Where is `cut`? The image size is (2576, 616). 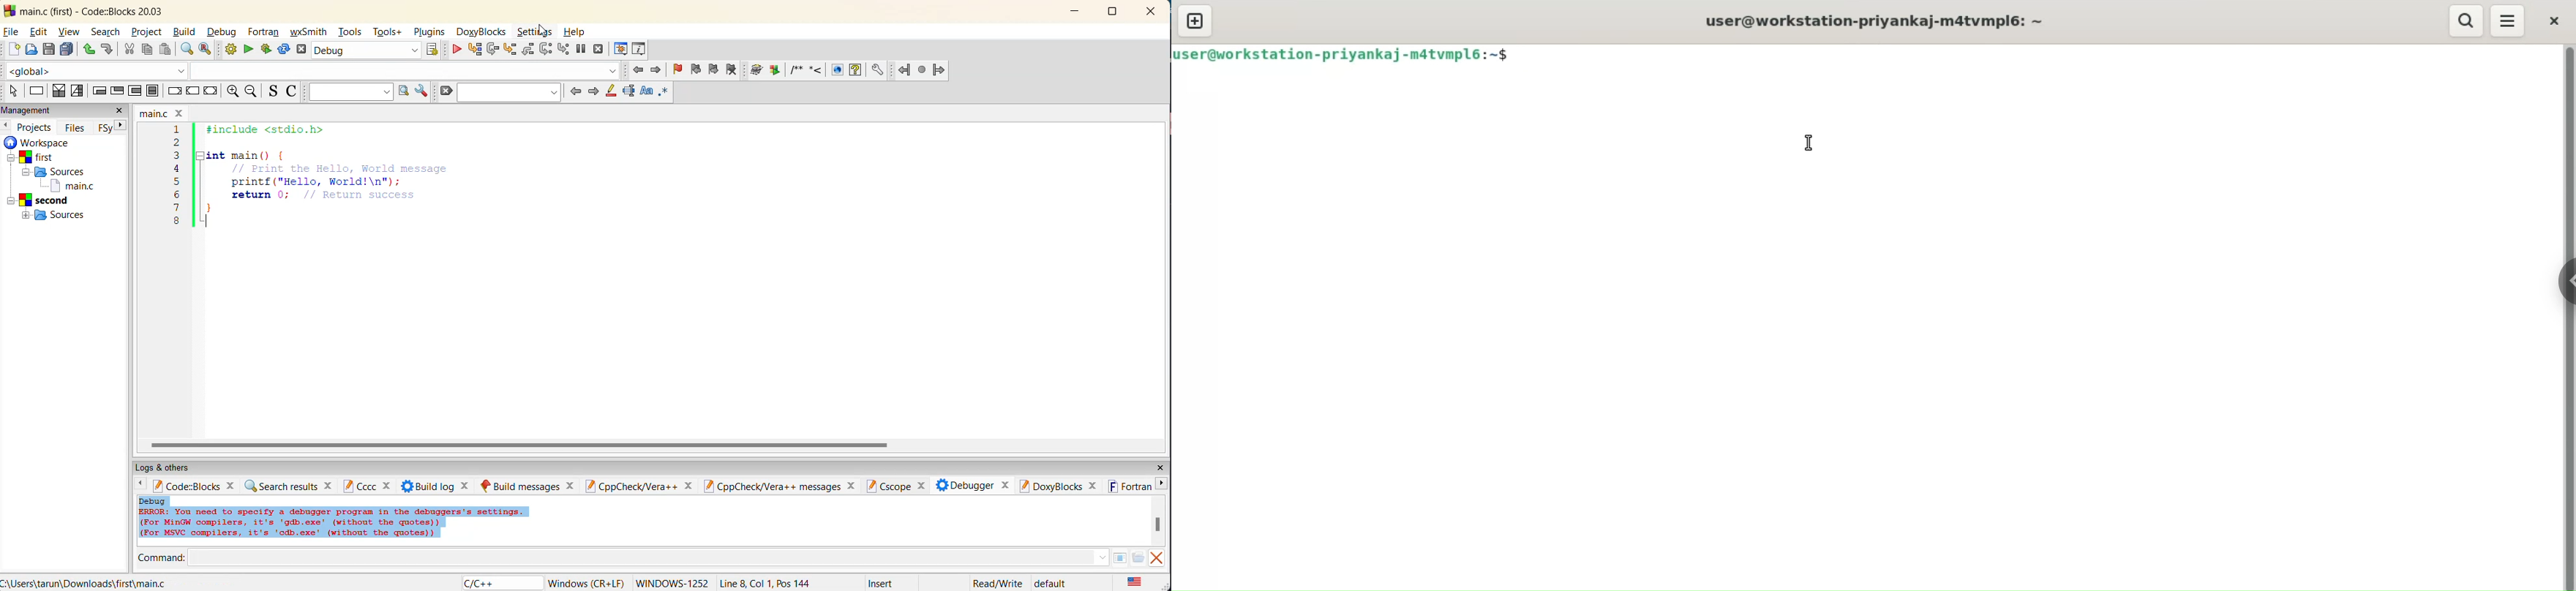
cut is located at coordinates (126, 50).